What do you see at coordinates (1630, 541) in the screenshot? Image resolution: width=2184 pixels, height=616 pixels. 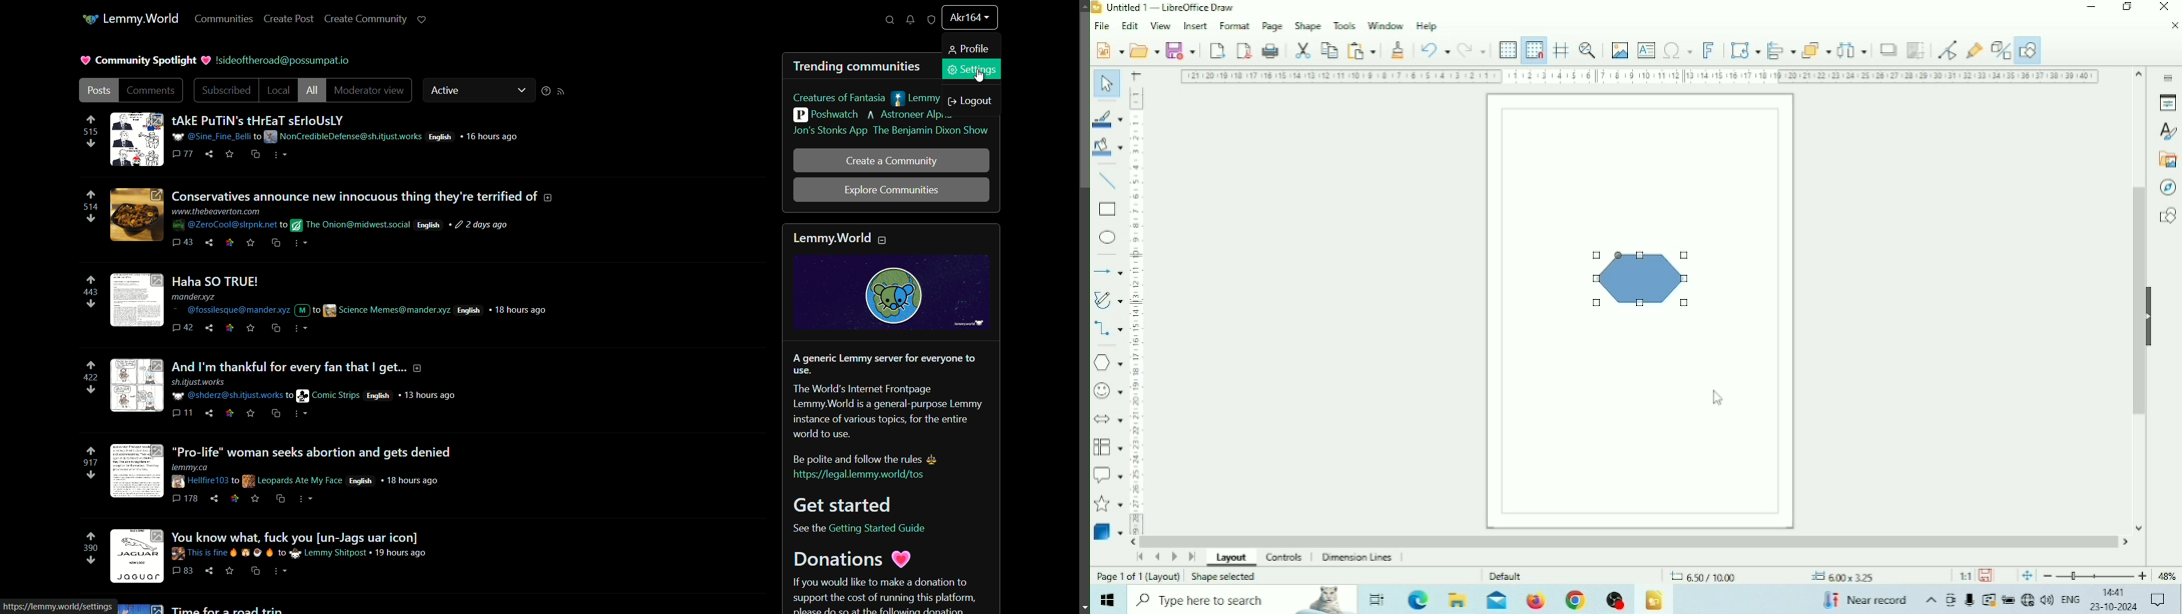 I see `Horizontal scrollbar` at bounding box center [1630, 541].